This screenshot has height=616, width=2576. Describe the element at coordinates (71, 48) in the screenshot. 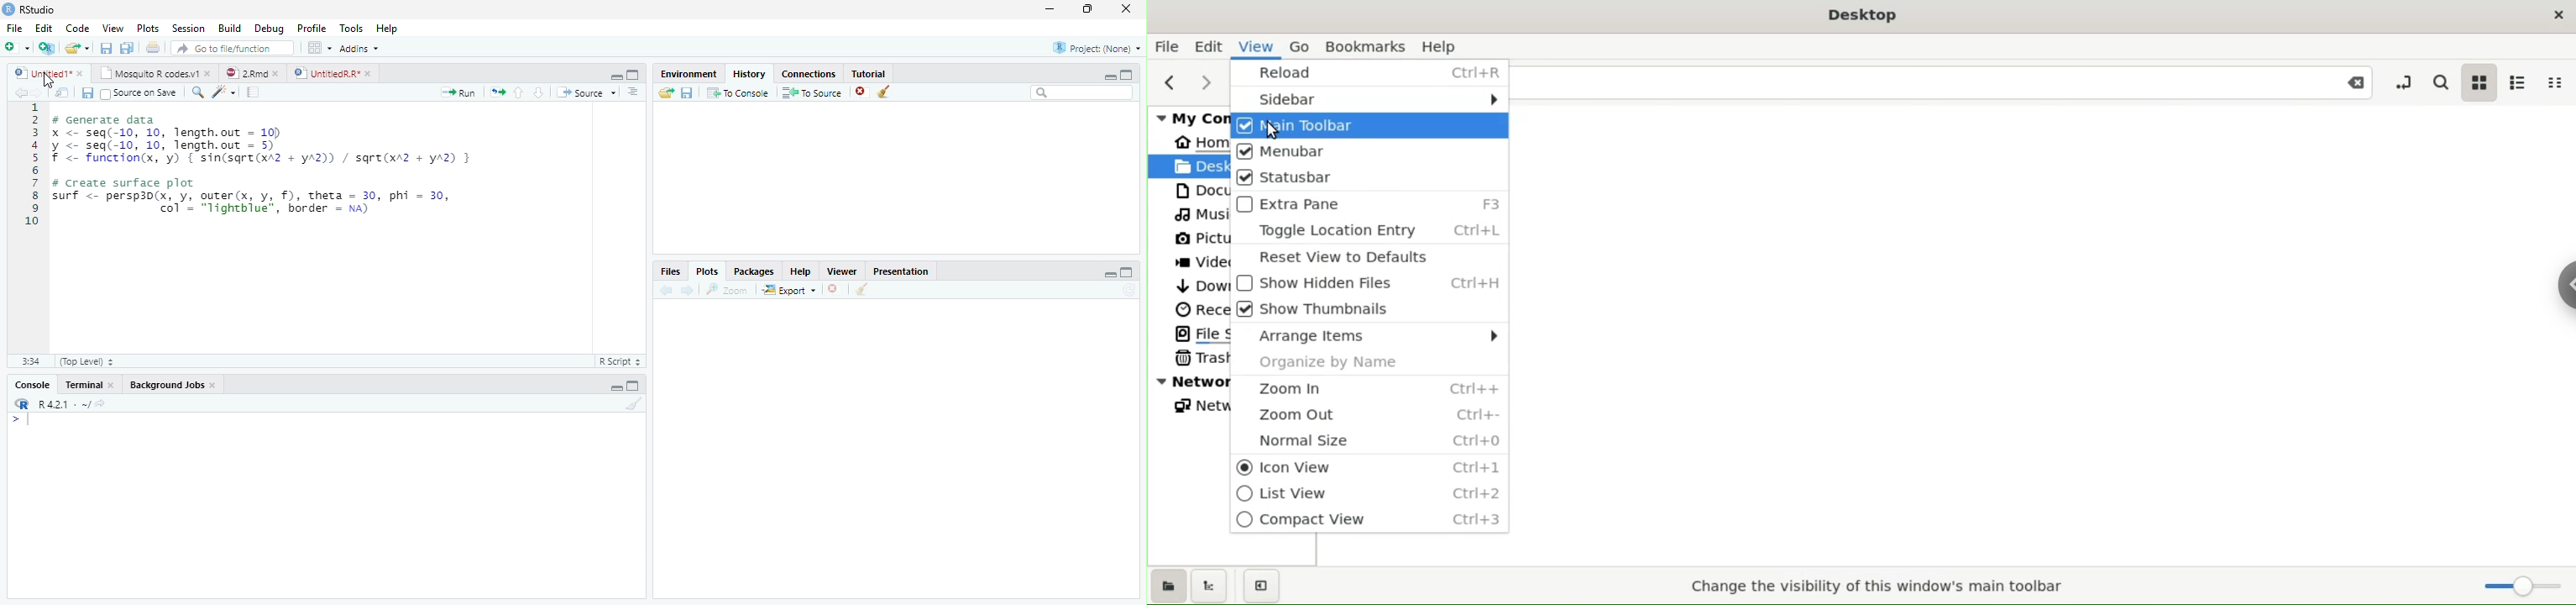

I see `Open an existing file` at that location.